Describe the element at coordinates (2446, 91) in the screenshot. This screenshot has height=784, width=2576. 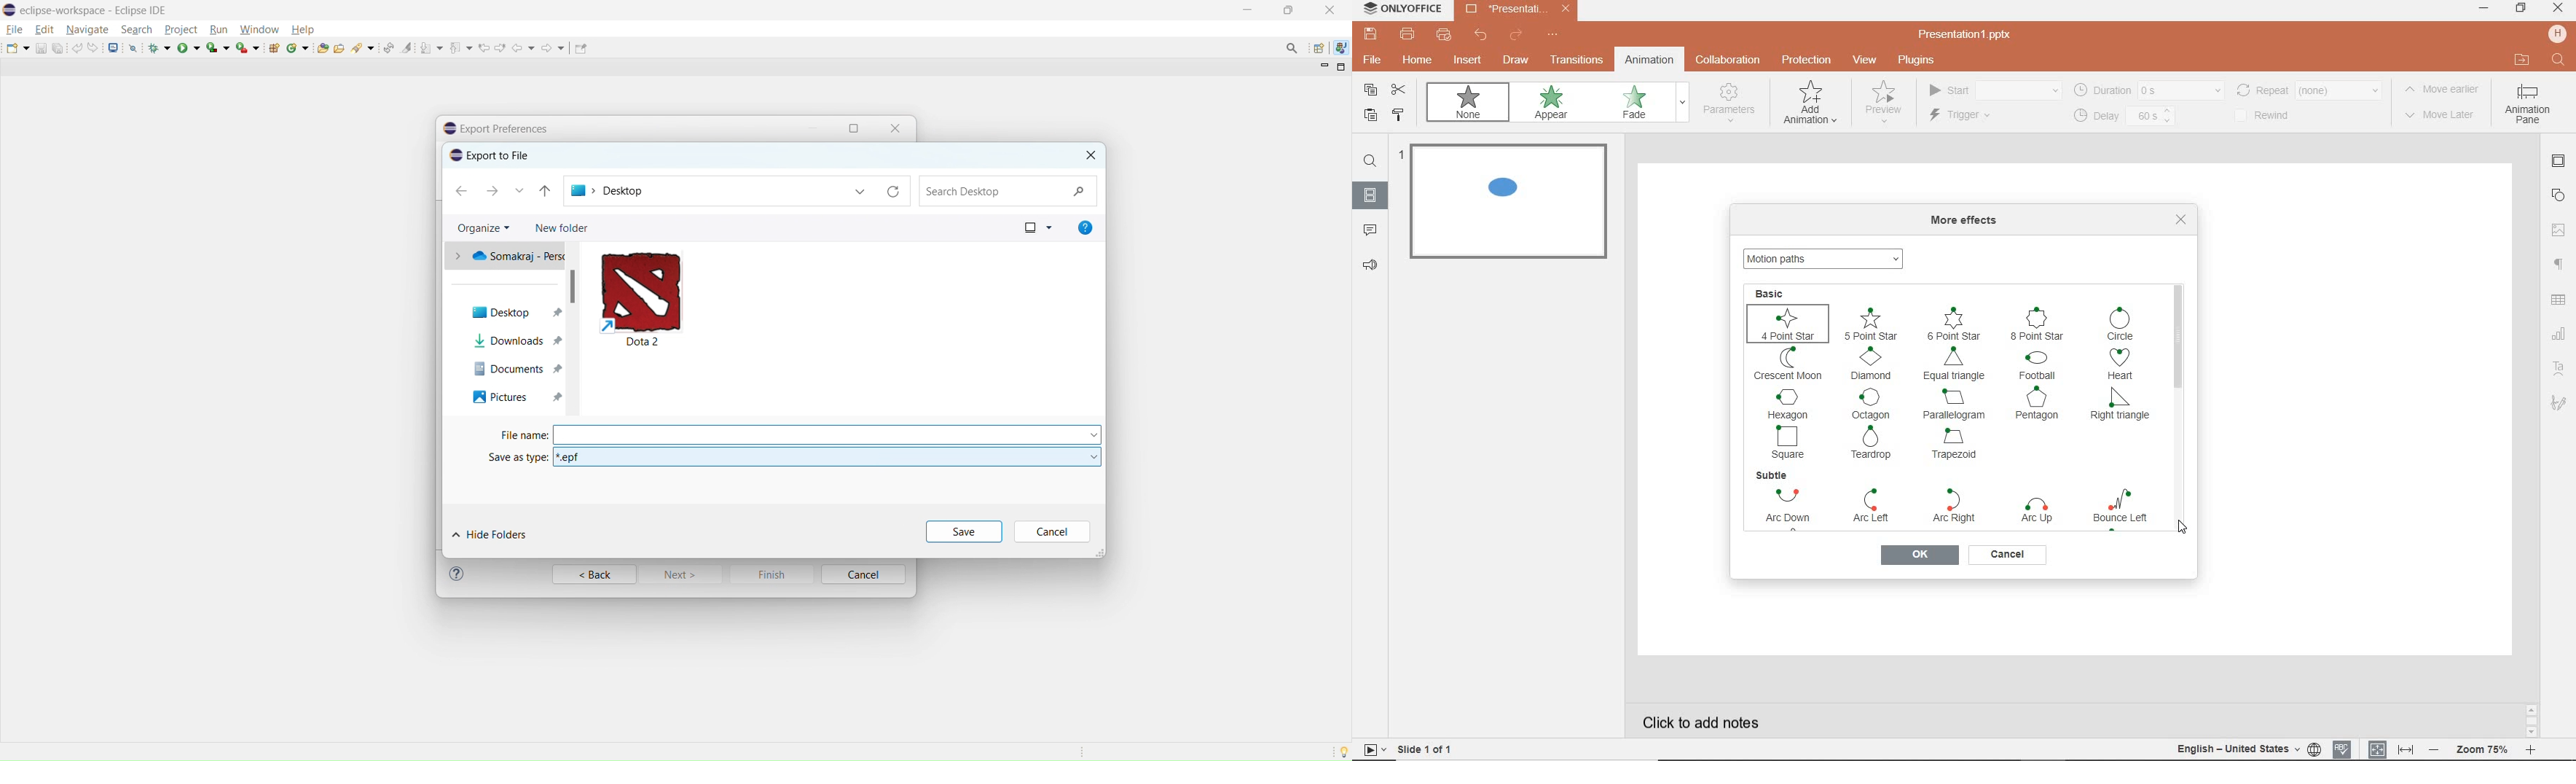
I see `move earlier` at that location.